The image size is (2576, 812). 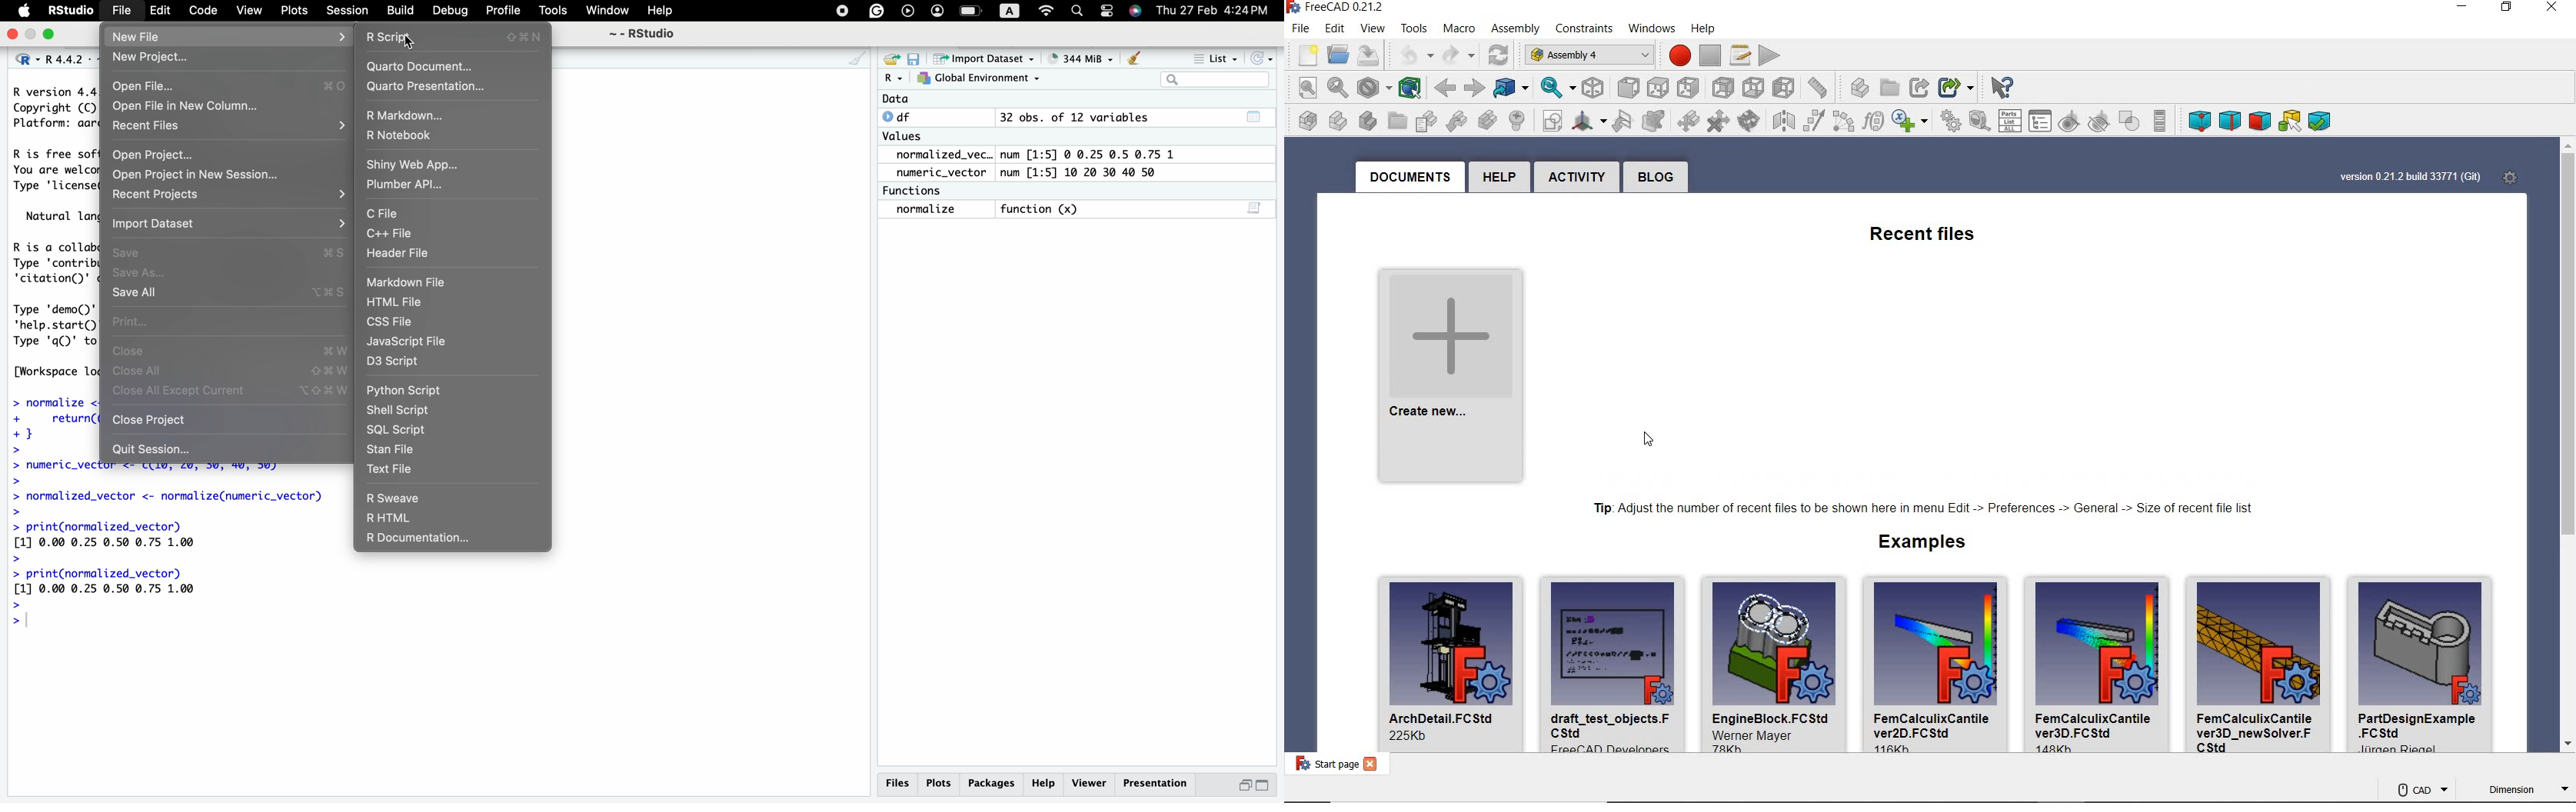 I want to click on ArchDetails, so click(x=1444, y=662).